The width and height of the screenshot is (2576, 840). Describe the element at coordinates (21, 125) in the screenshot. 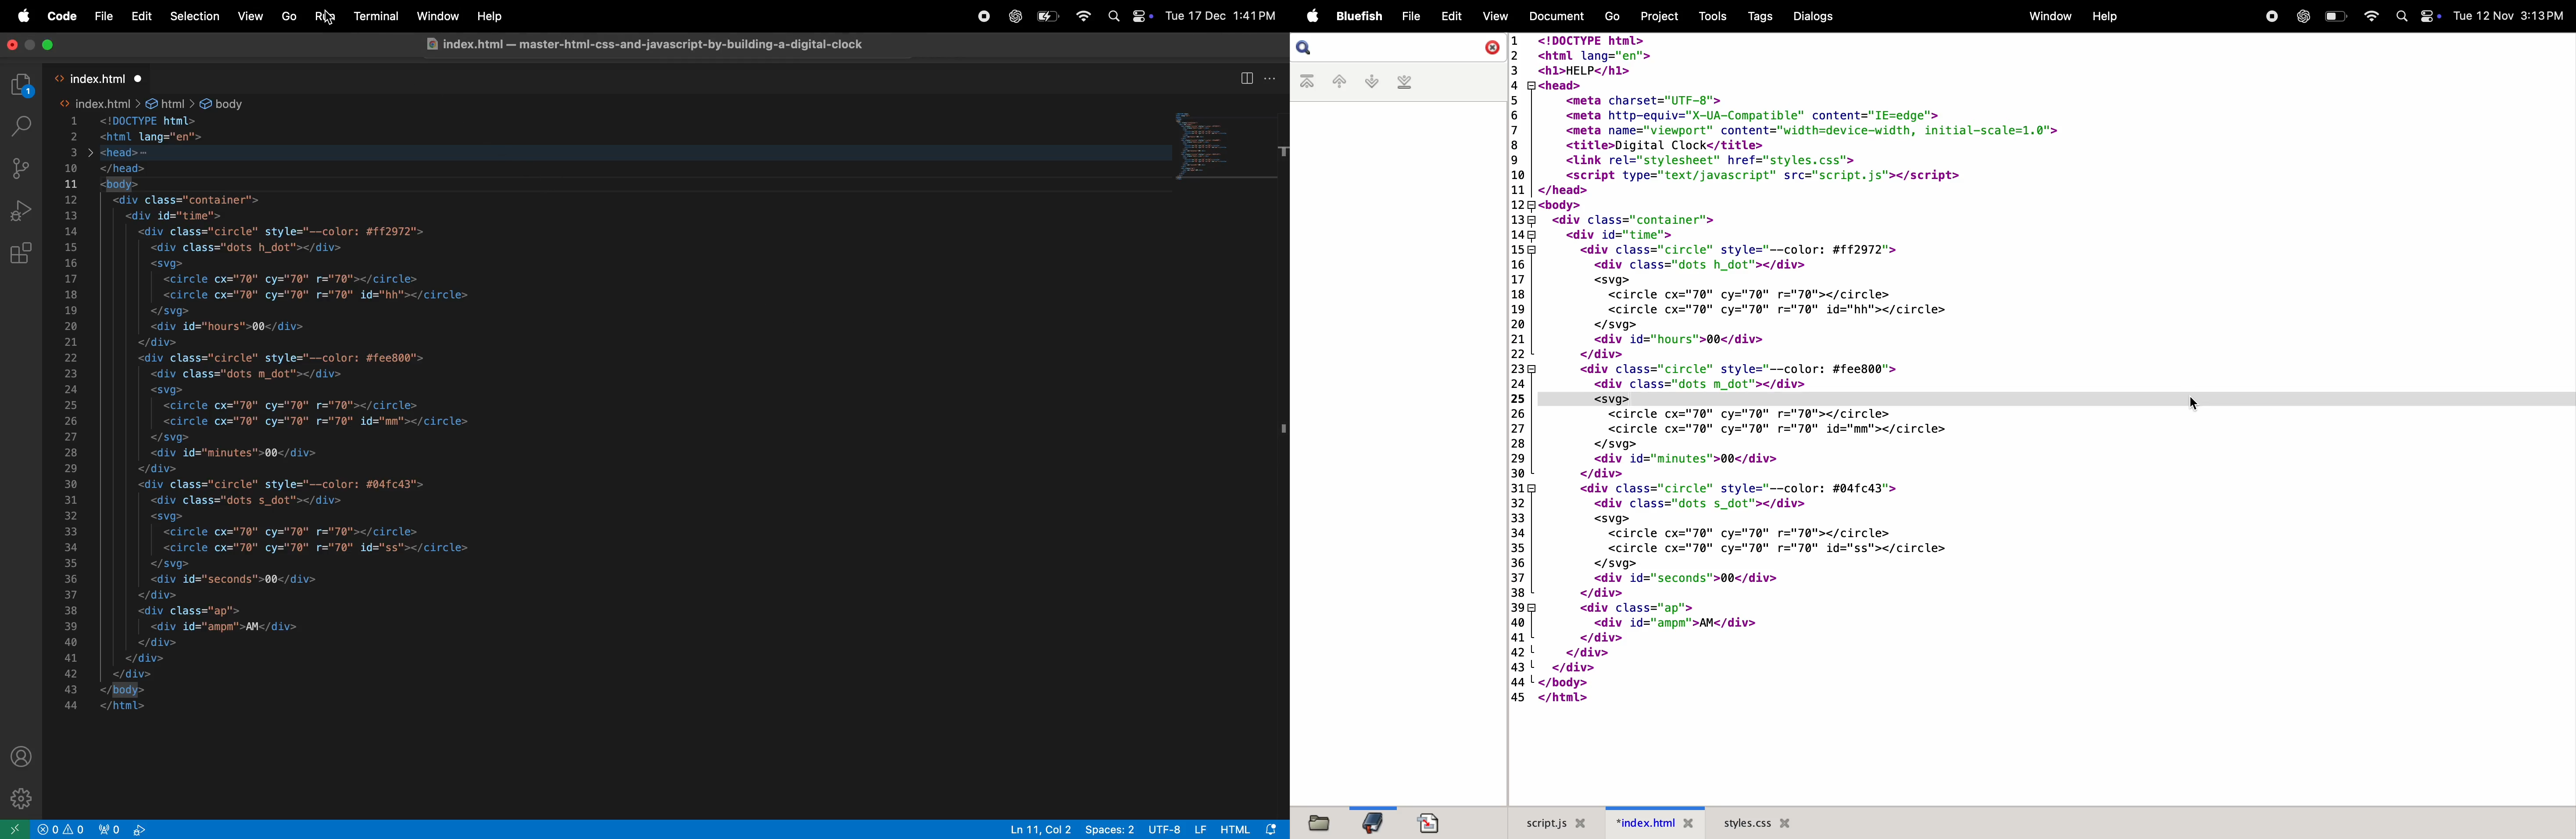

I see `search` at that location.